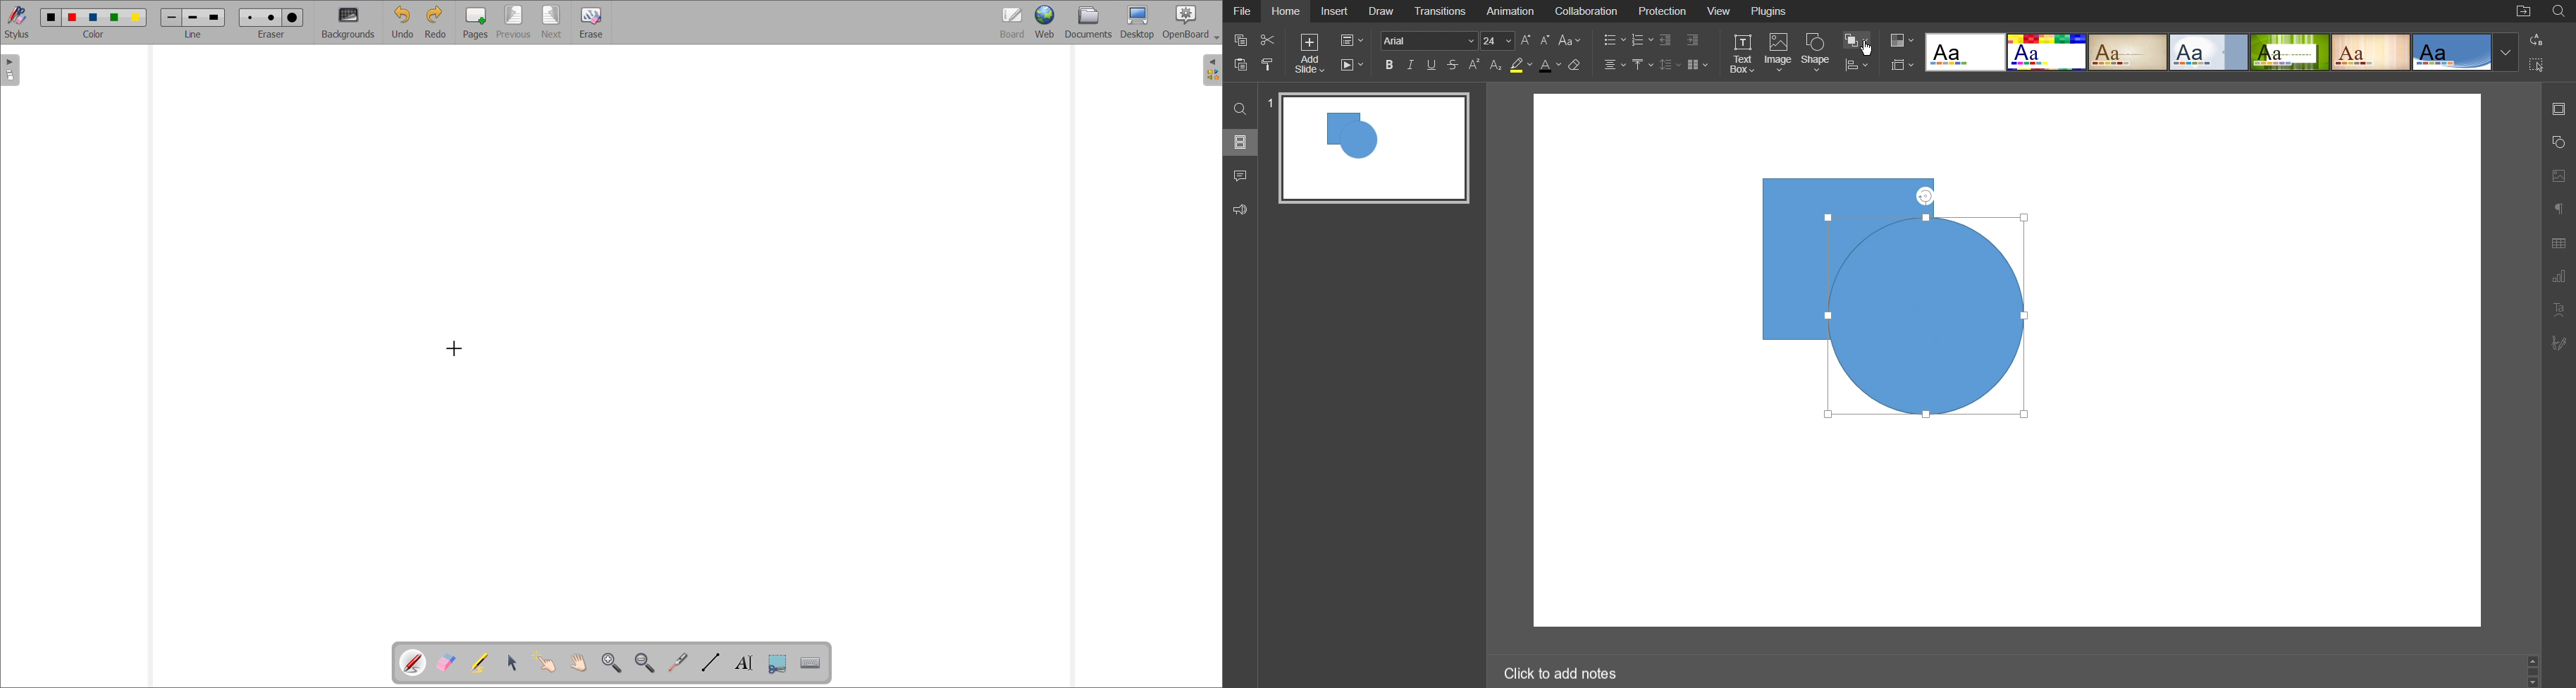  What do you see at coordinates (1497, 41) in the screenshot?
I see `24` at bounding box center [1497, 41].